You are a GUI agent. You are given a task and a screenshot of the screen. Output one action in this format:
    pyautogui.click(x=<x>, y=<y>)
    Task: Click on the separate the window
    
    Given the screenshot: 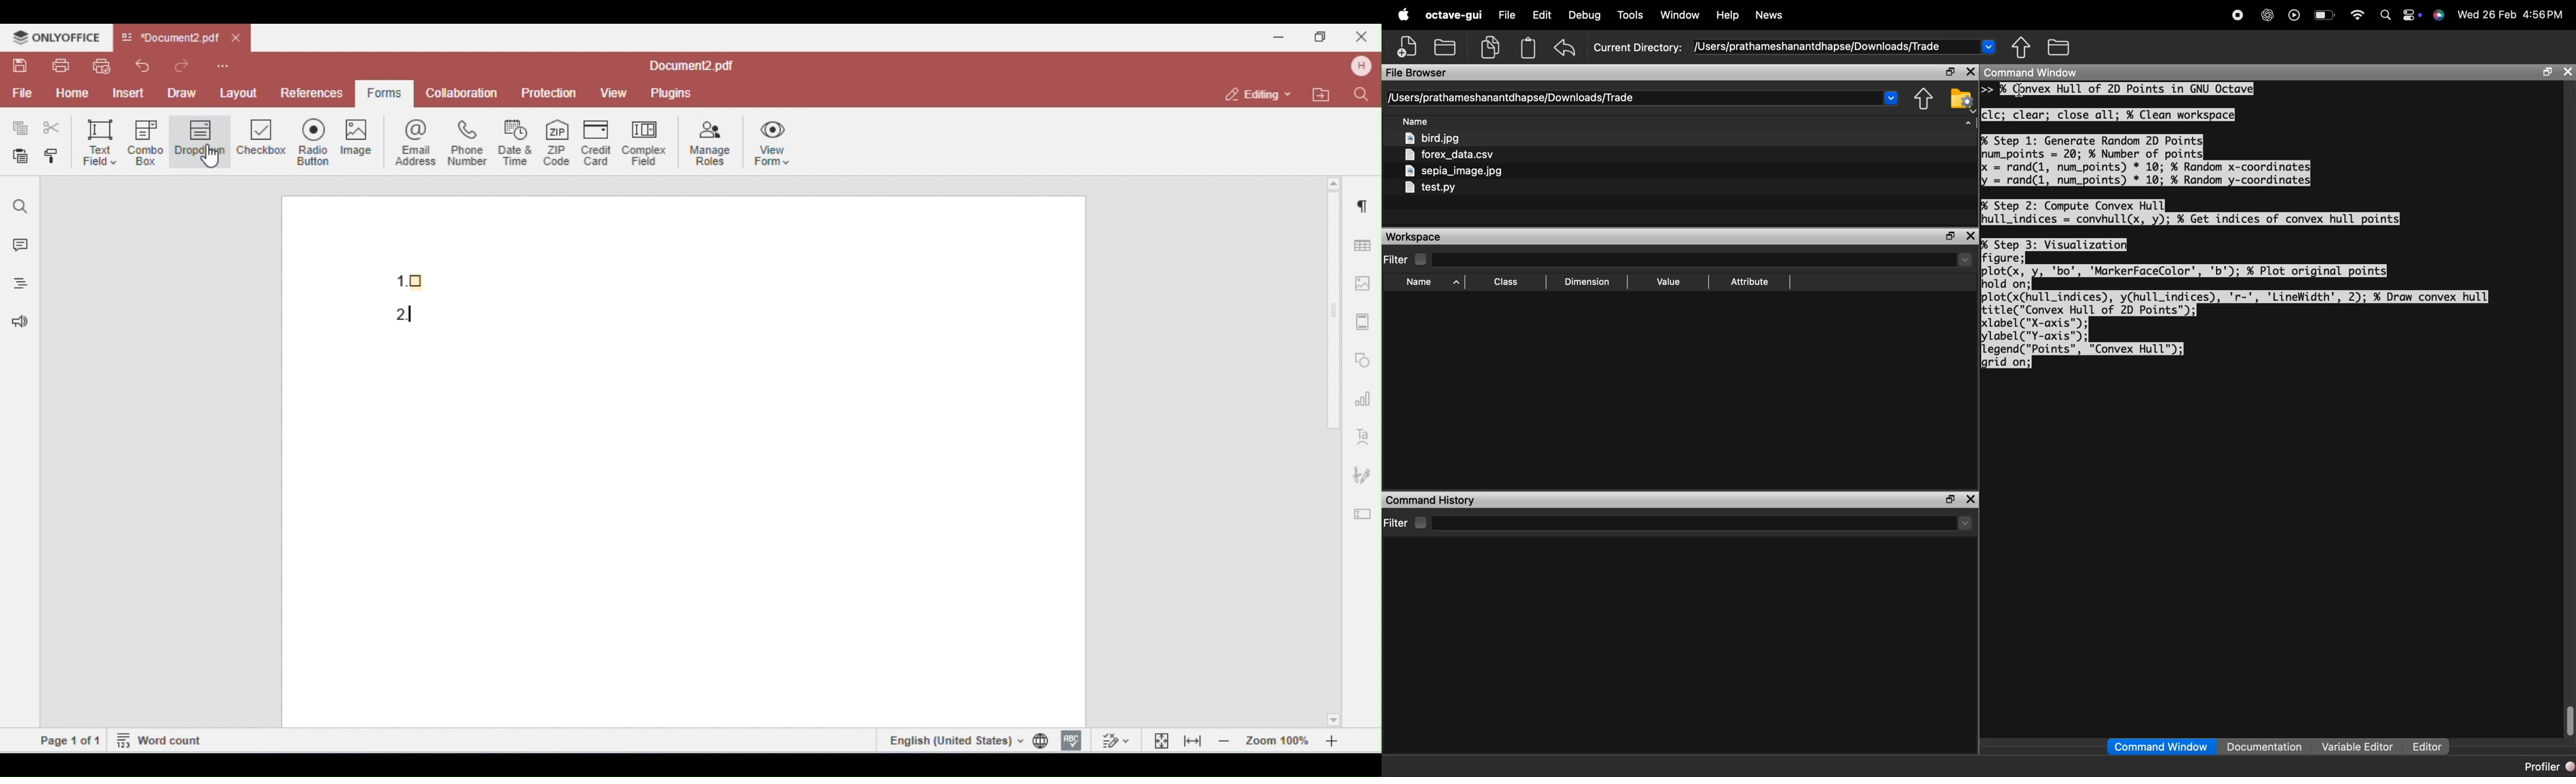 What is the action you would take?
    pyautogui.click(x=1949, y=236)
    